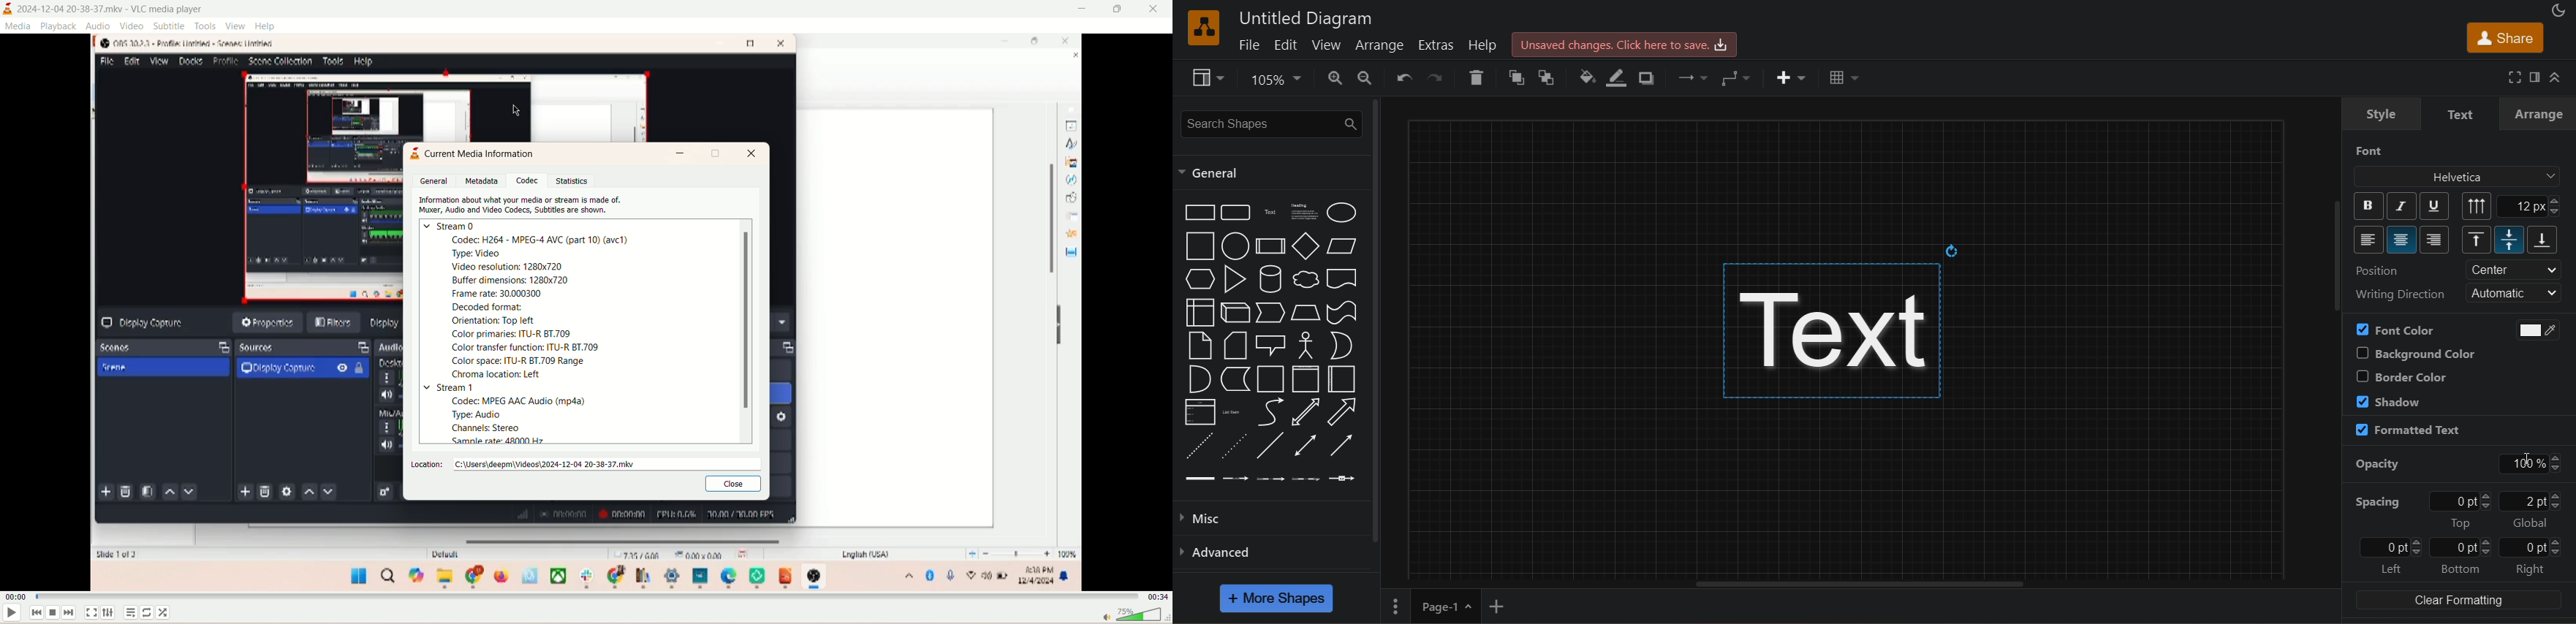 The width and height of the screenshot is (2576, 644). I want to click on more shapes, so click(1276, 598).